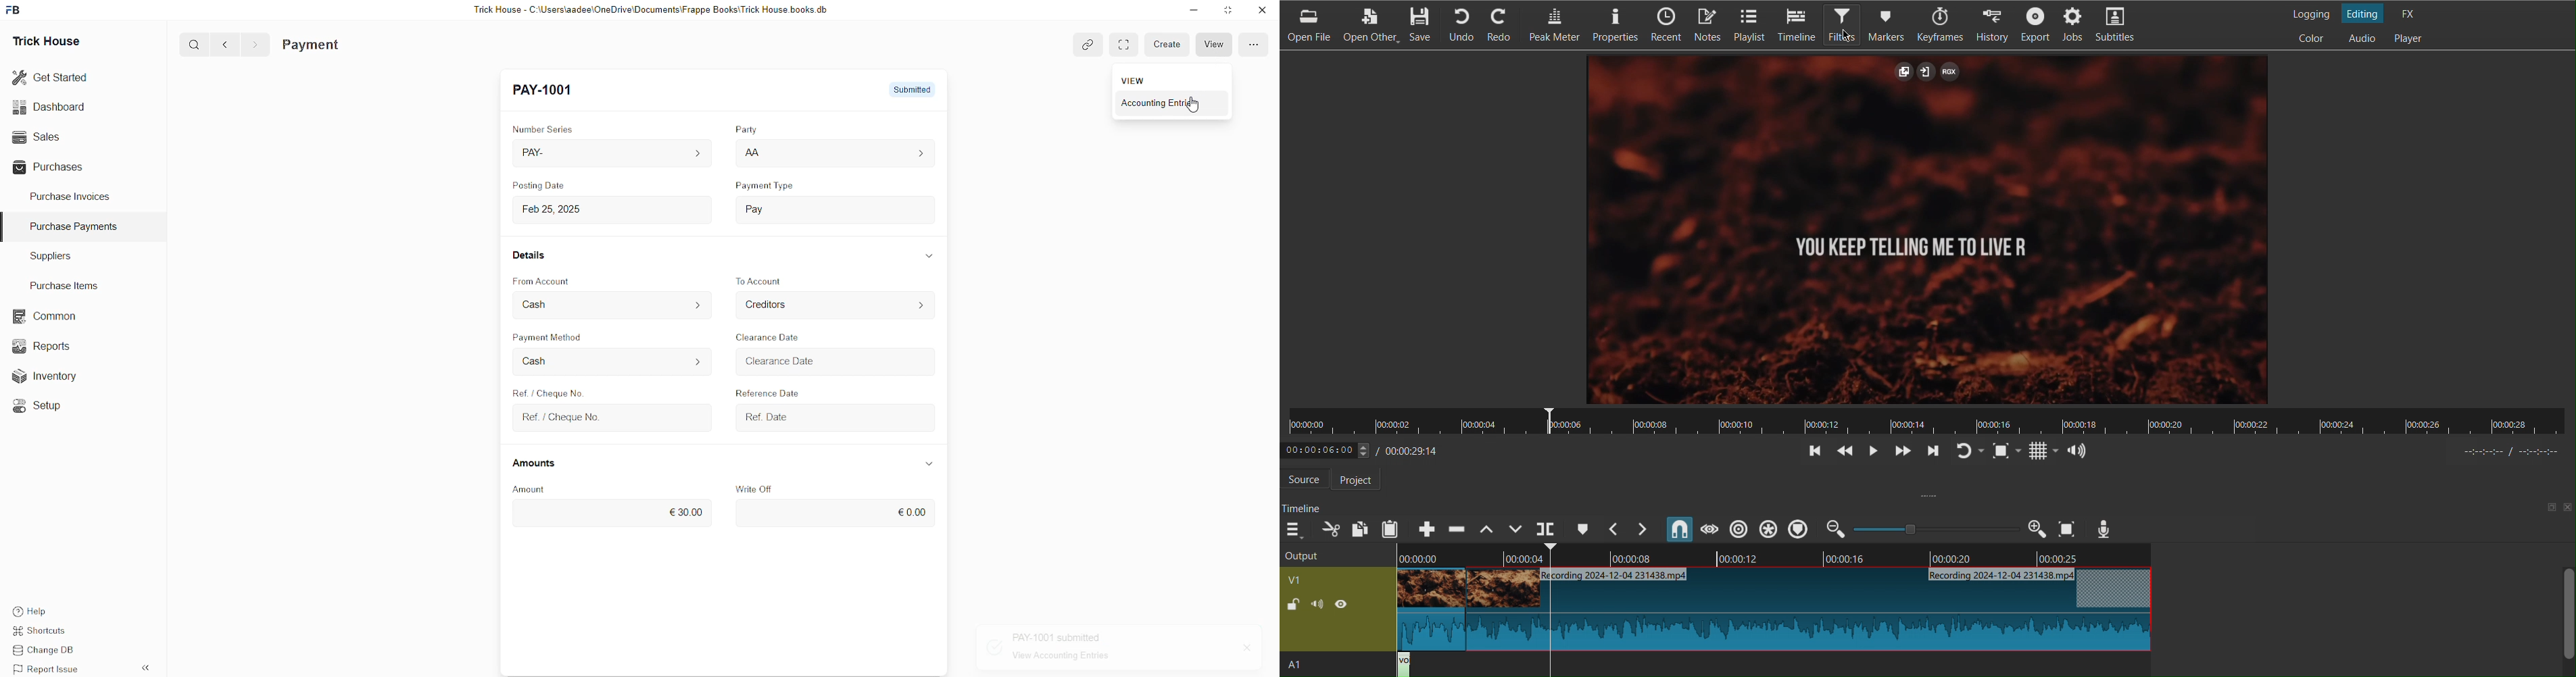 The height and width of the screenshot is (700, 2576). I want to click on  Get Started, so click(51, 76).